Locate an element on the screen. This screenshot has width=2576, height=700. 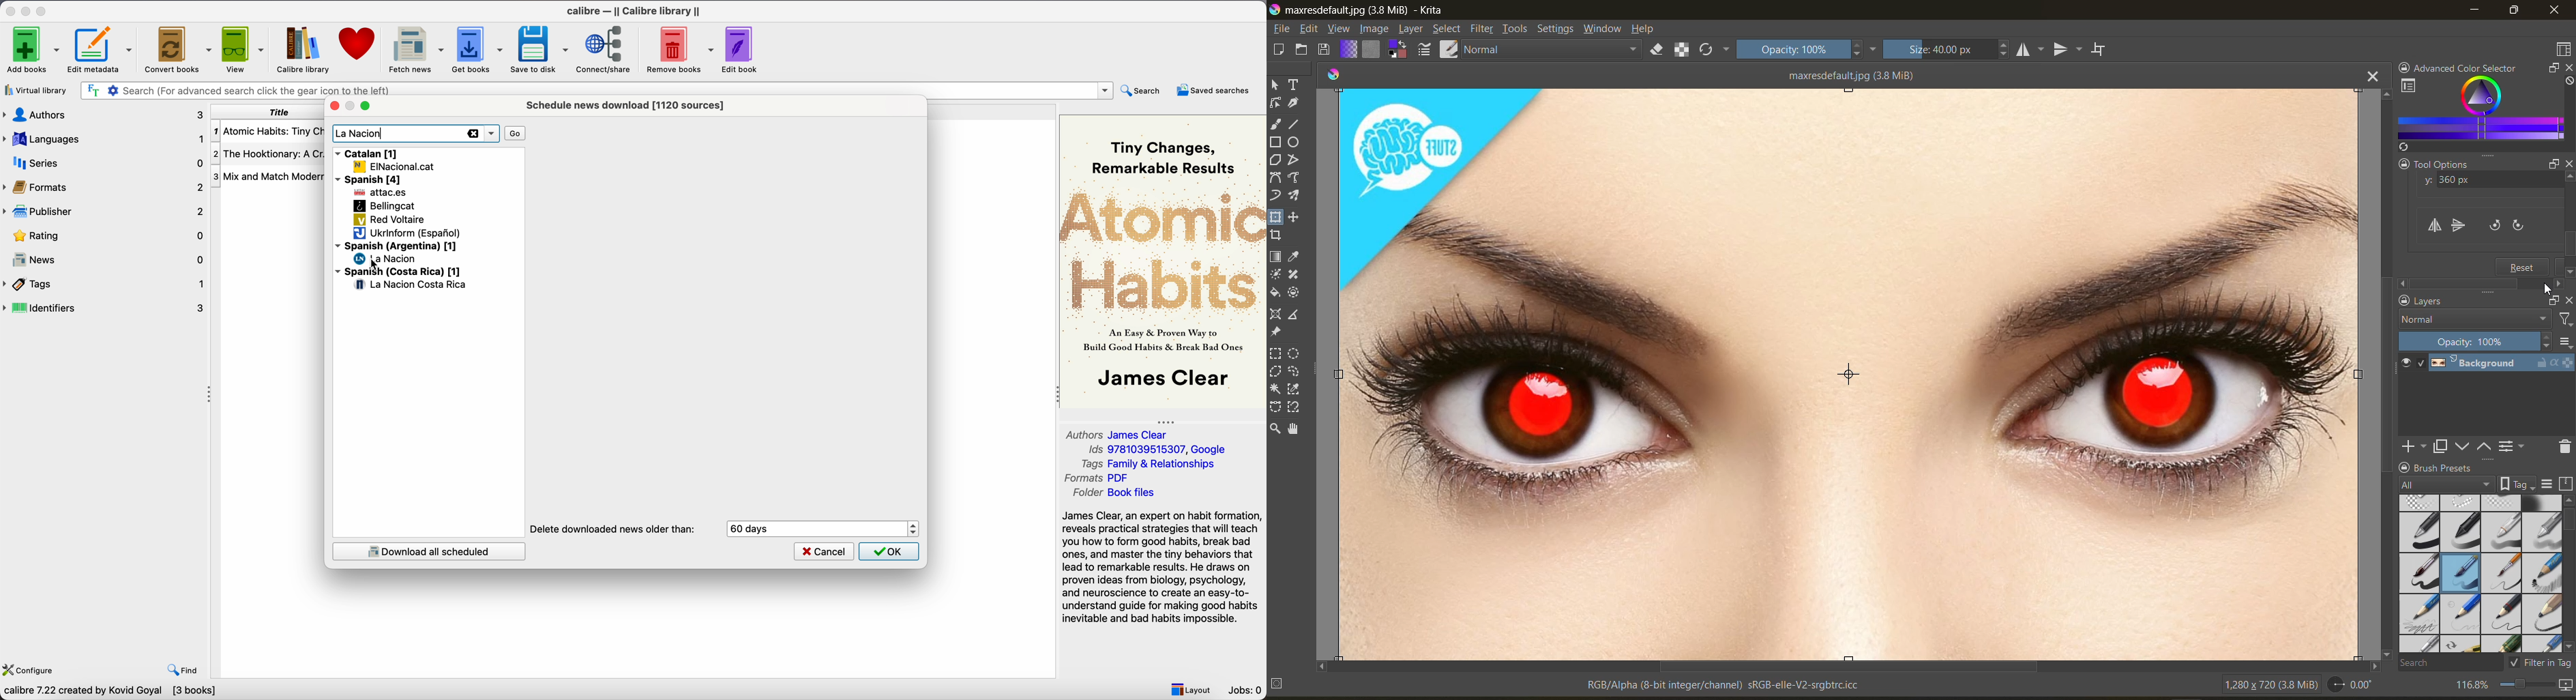
tool is located at coordinates (1275, 103).